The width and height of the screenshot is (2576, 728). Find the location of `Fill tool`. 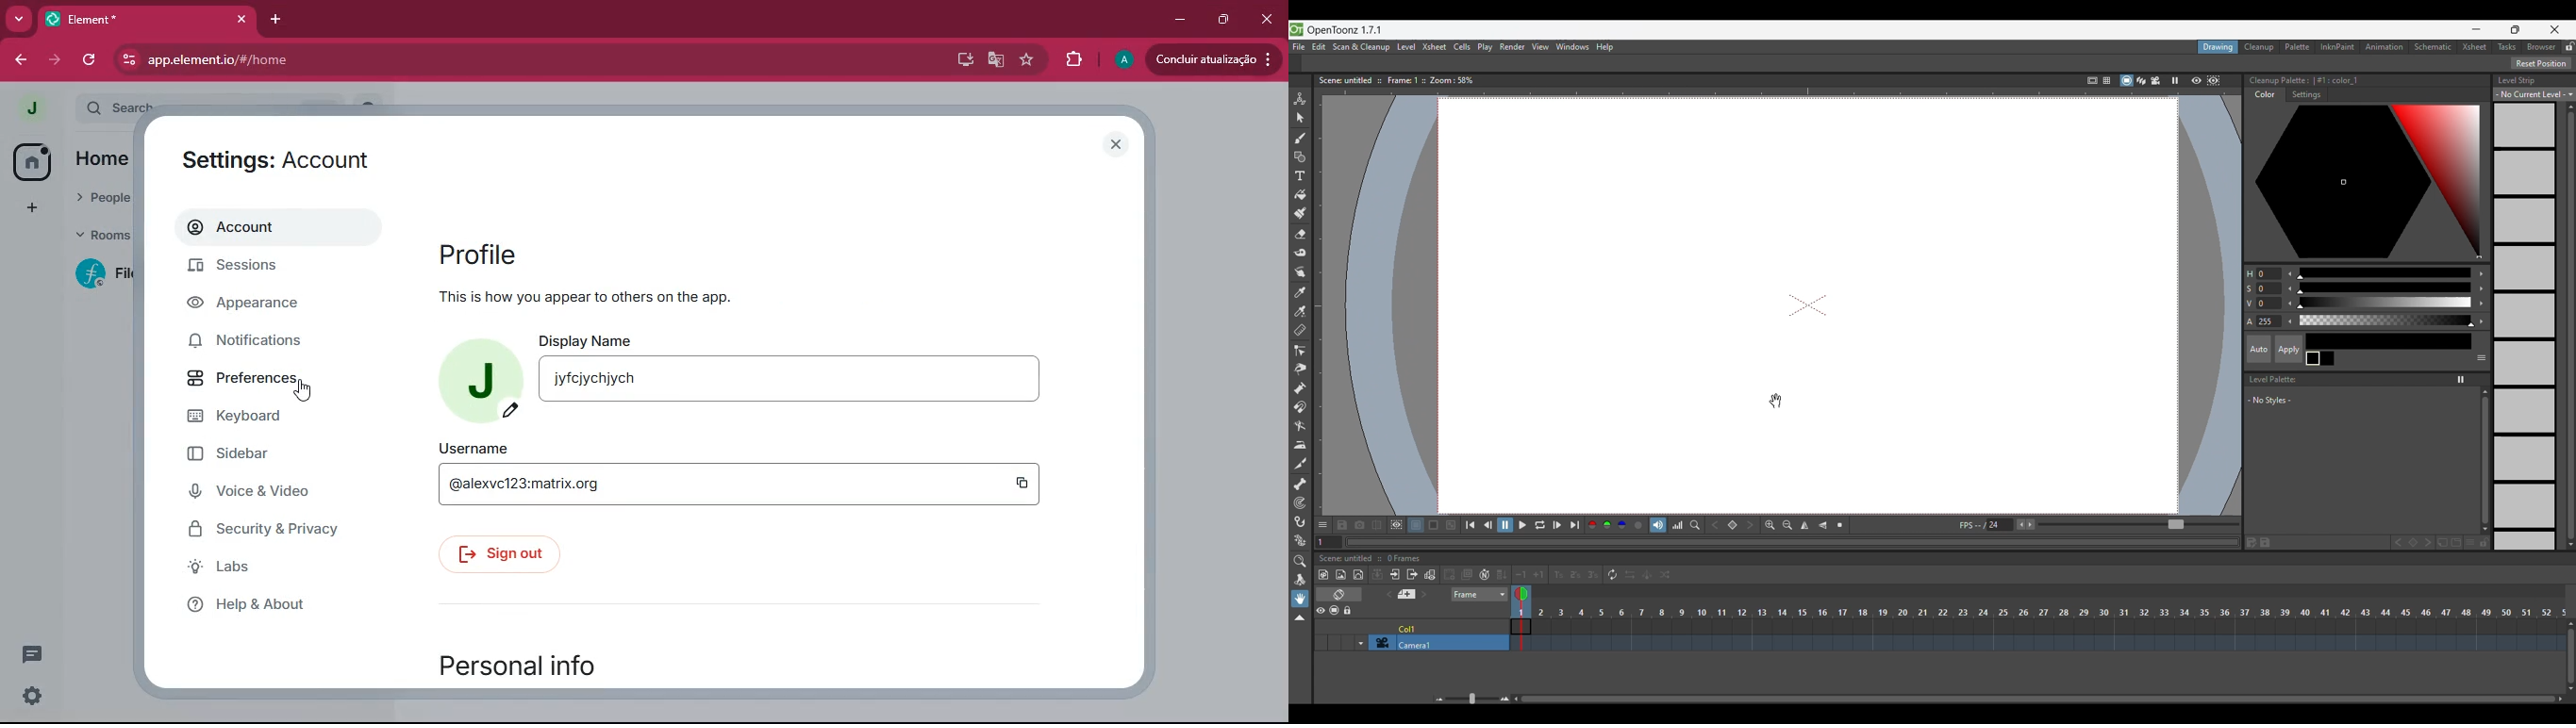

Fill tool is located at coordinates (1300, 194).